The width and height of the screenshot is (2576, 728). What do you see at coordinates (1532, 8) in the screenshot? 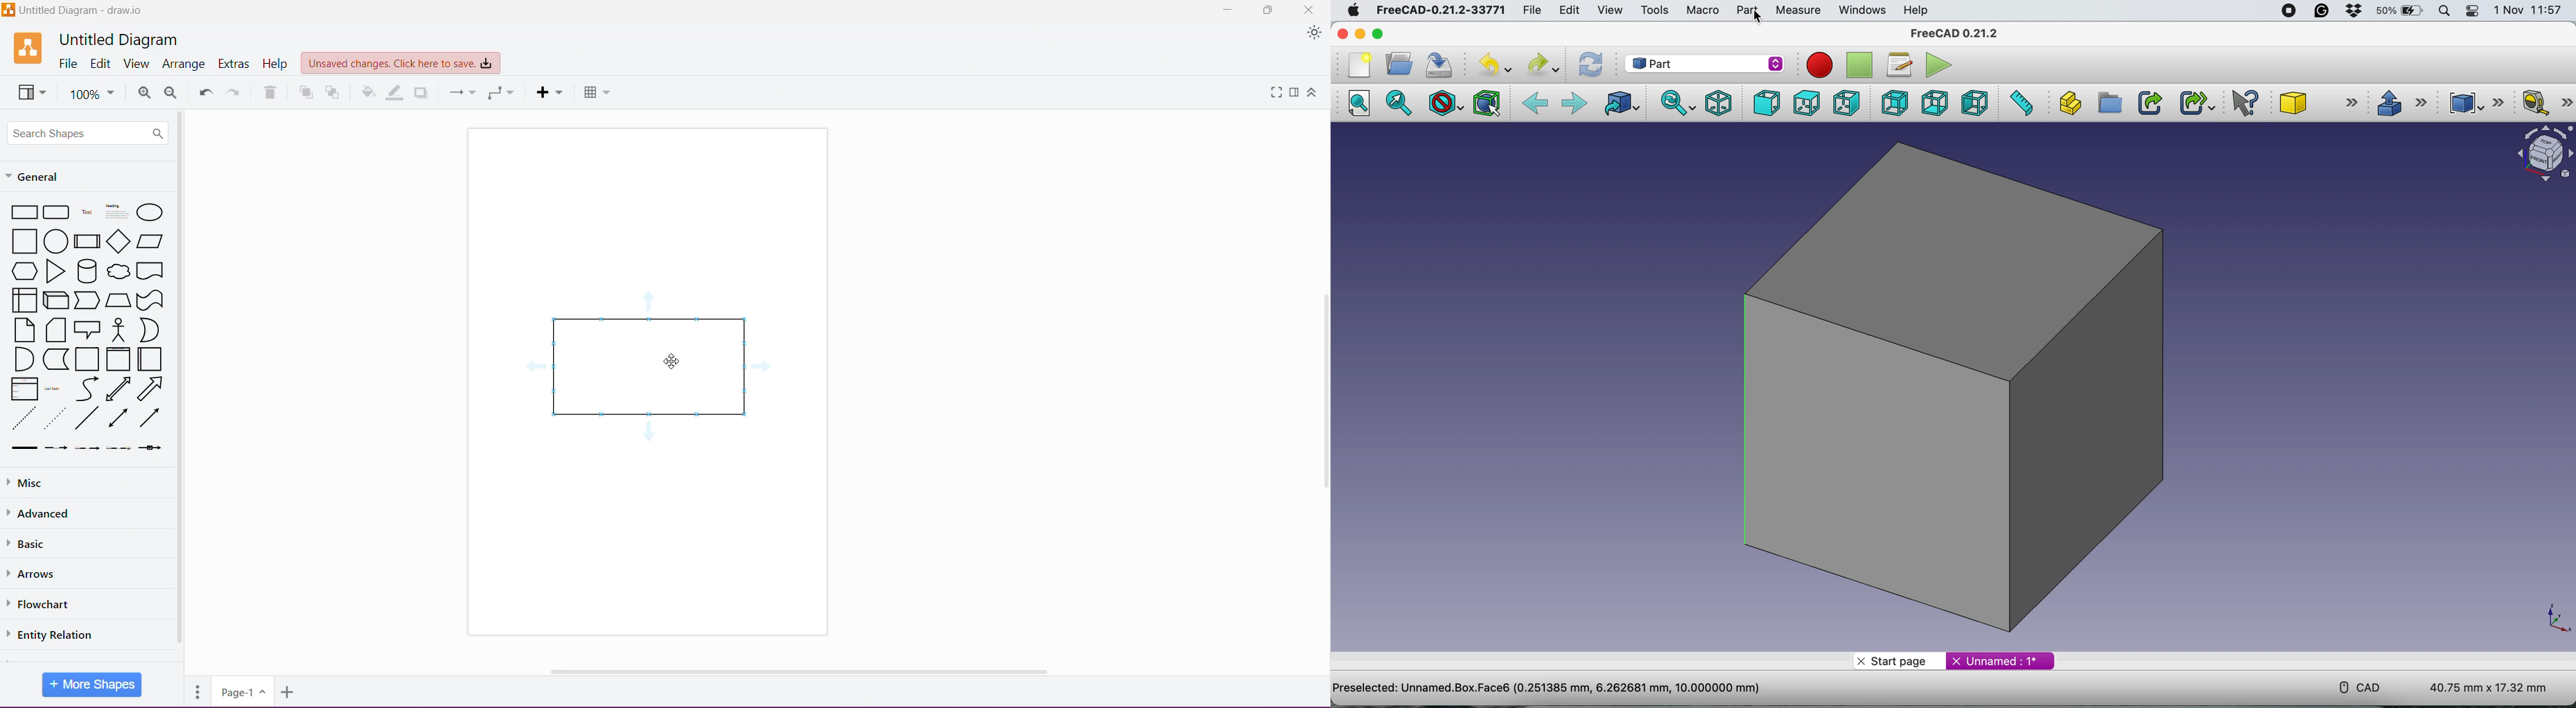
I see `file` at bounding box center [1532, 8].